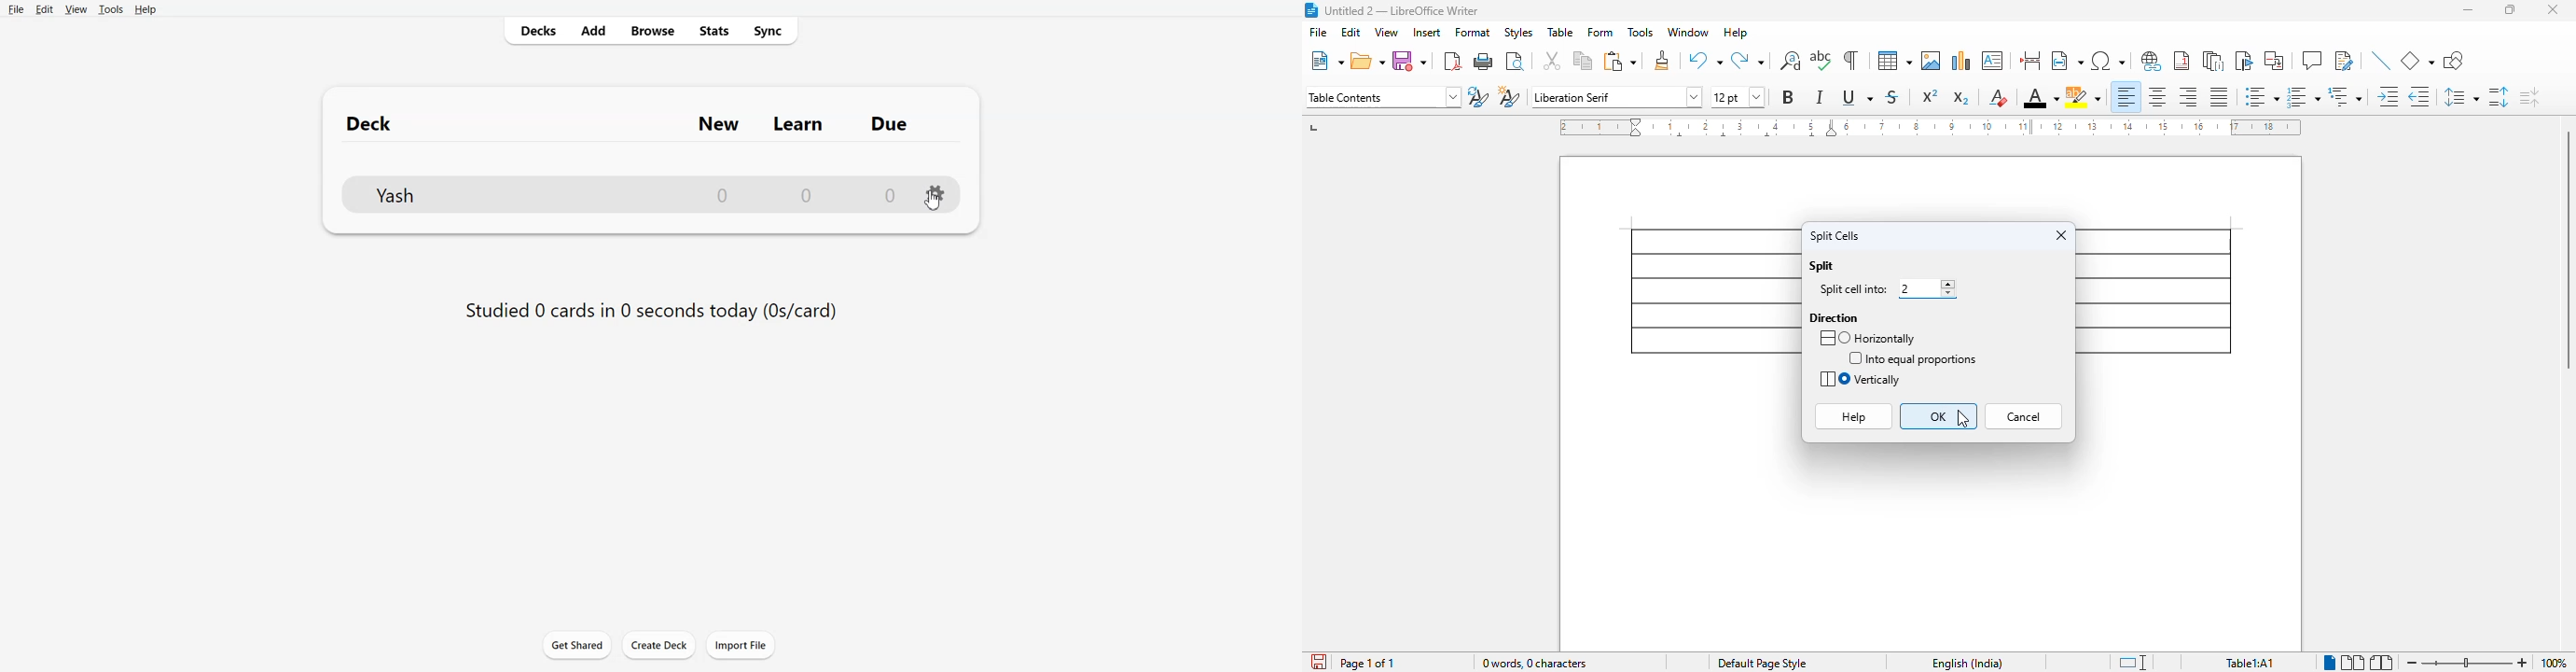 The width and height of the screenshot is (2576, 672). I want to click on format, so click(1474, 32).